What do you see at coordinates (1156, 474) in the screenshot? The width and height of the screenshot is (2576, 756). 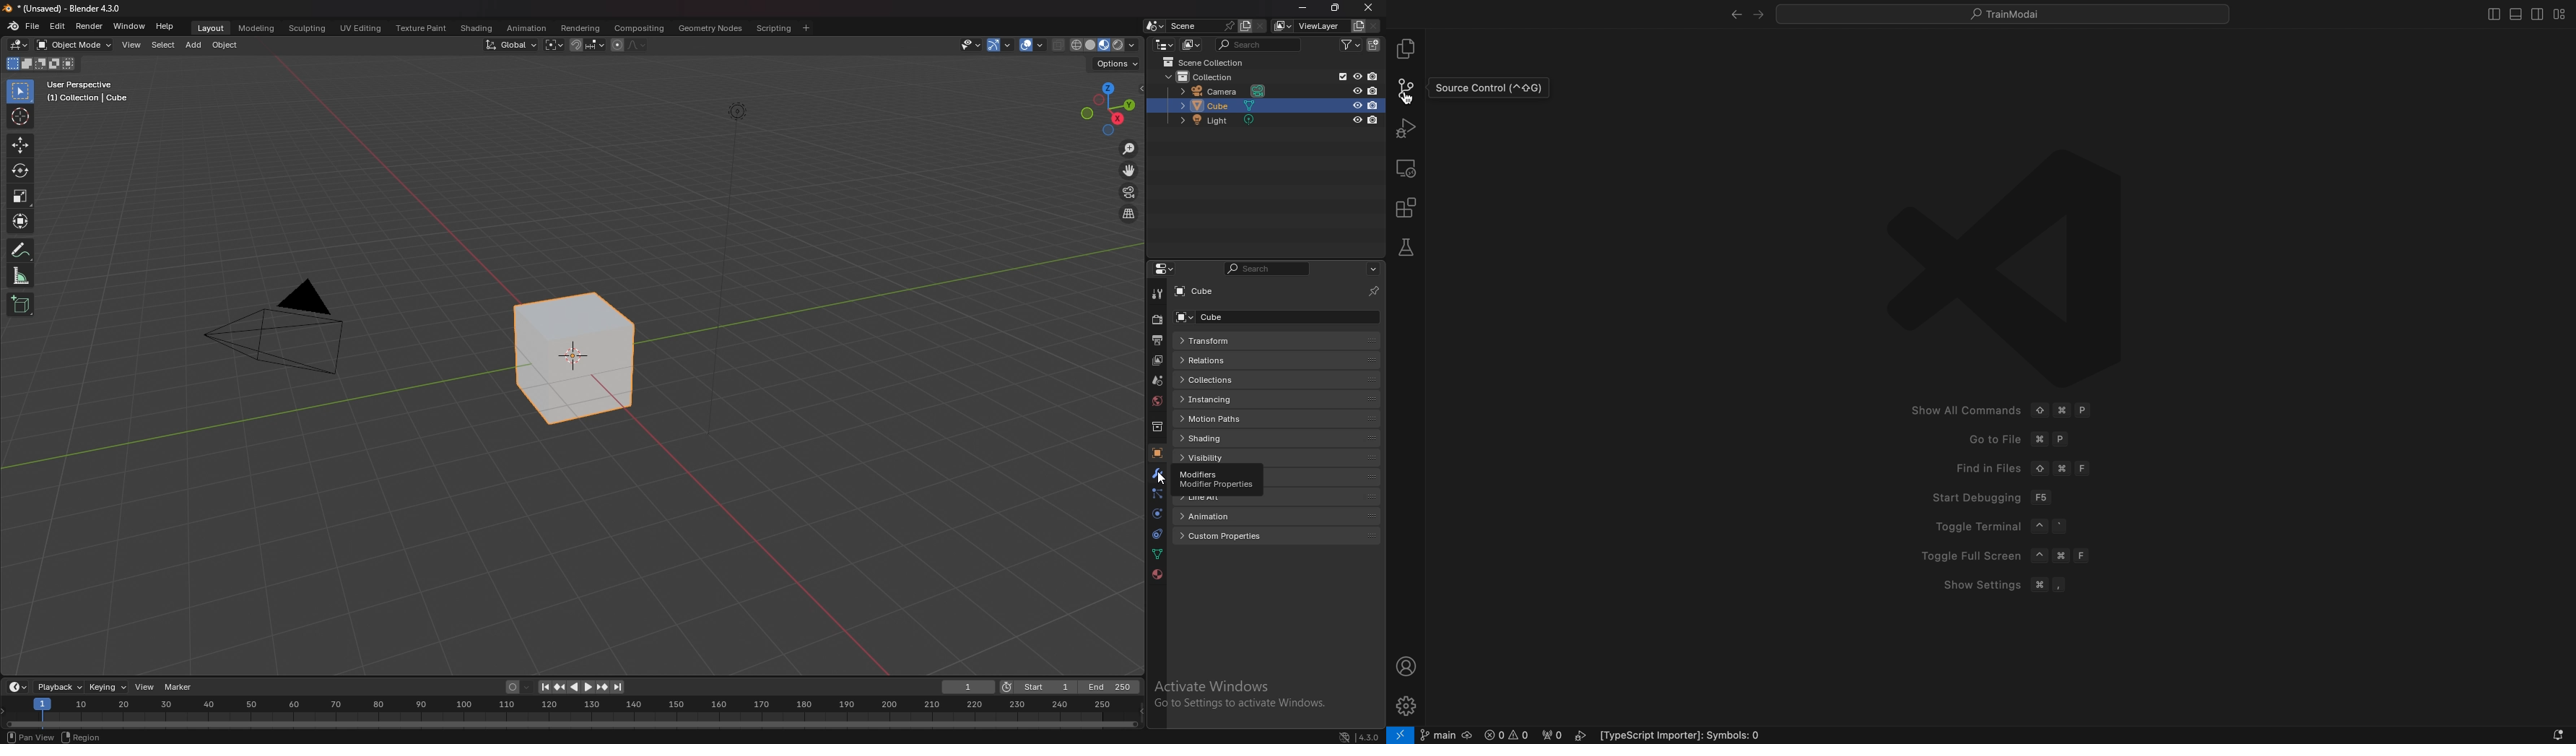 I see `modifier` at bounding box center [1156, 474].